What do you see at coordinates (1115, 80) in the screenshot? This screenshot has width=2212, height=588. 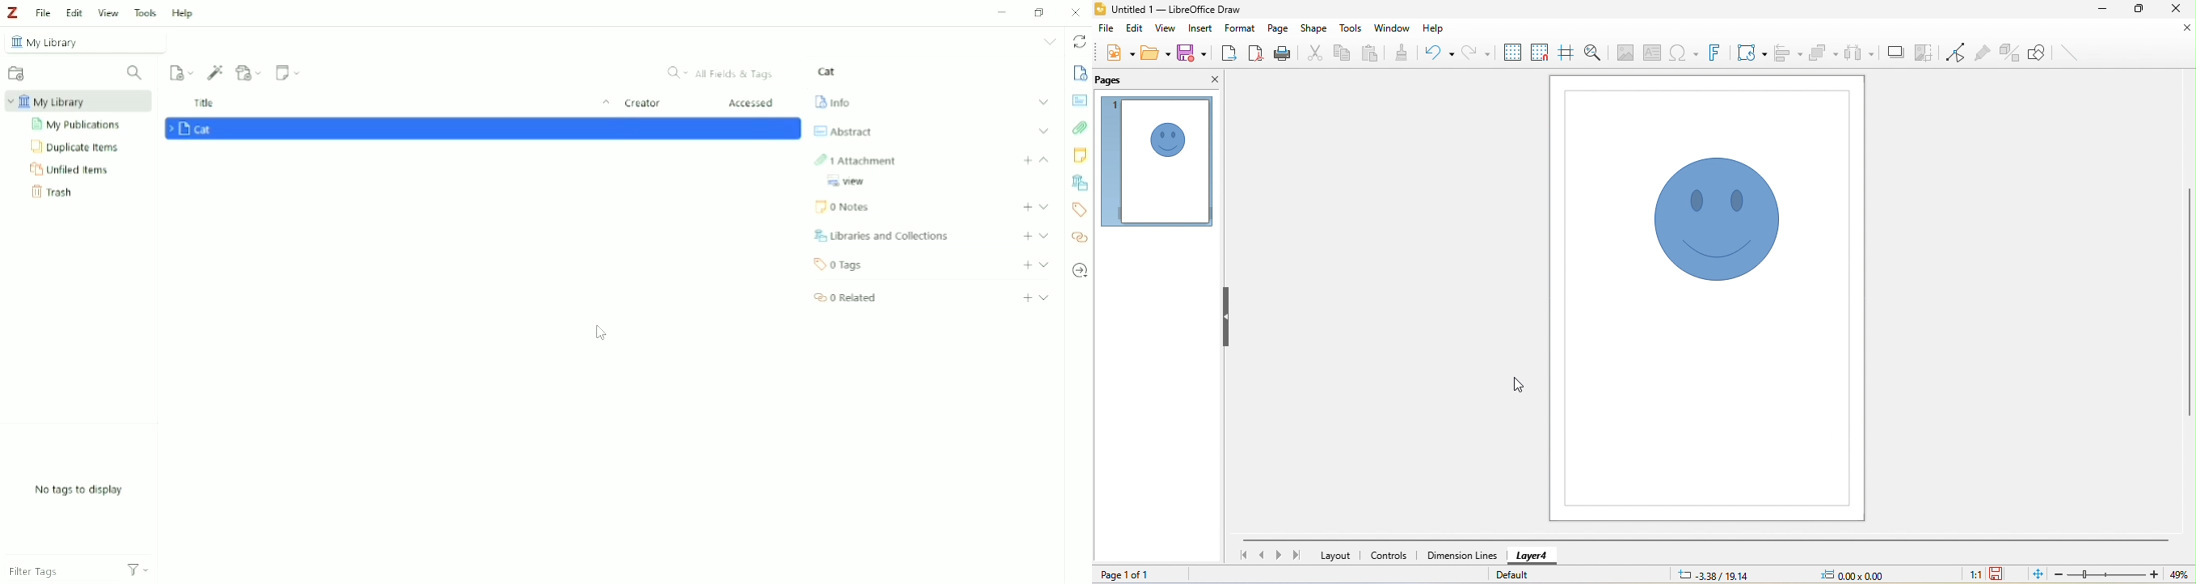 I see `pages` at bounding box center [1115, 80].